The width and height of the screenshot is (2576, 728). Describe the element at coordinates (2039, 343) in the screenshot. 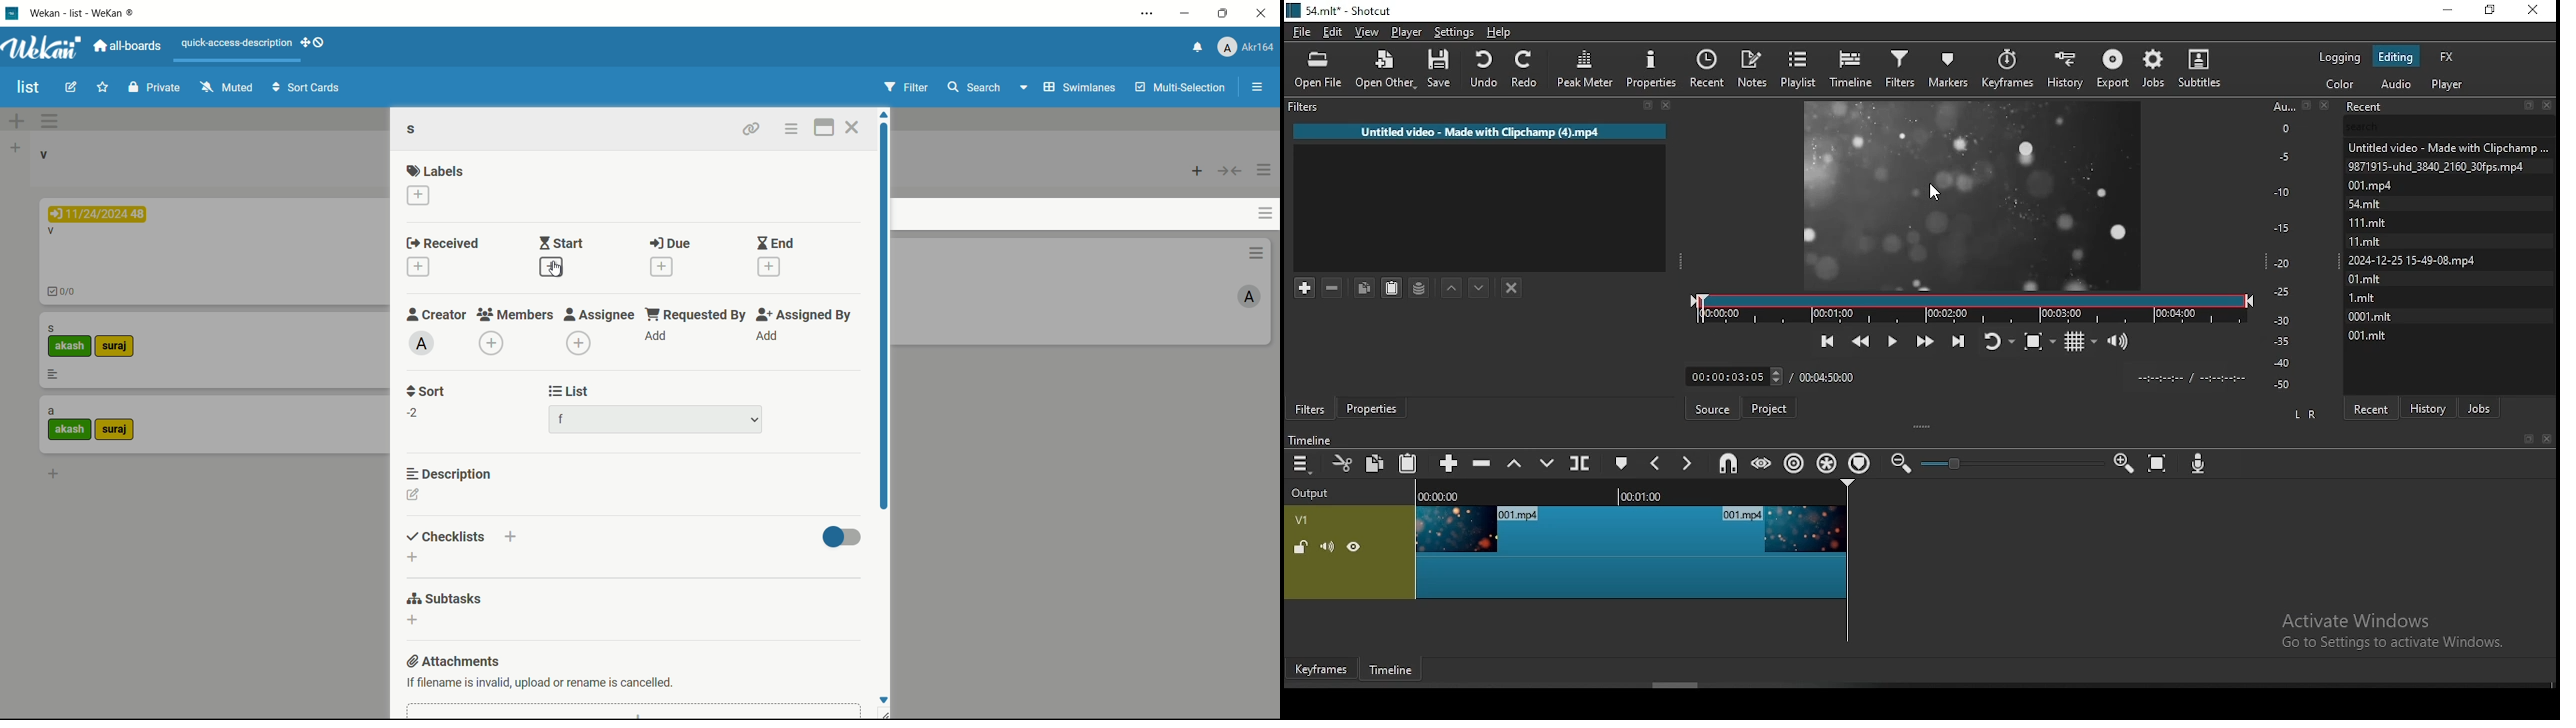

I see `toggle zoom` at that location.